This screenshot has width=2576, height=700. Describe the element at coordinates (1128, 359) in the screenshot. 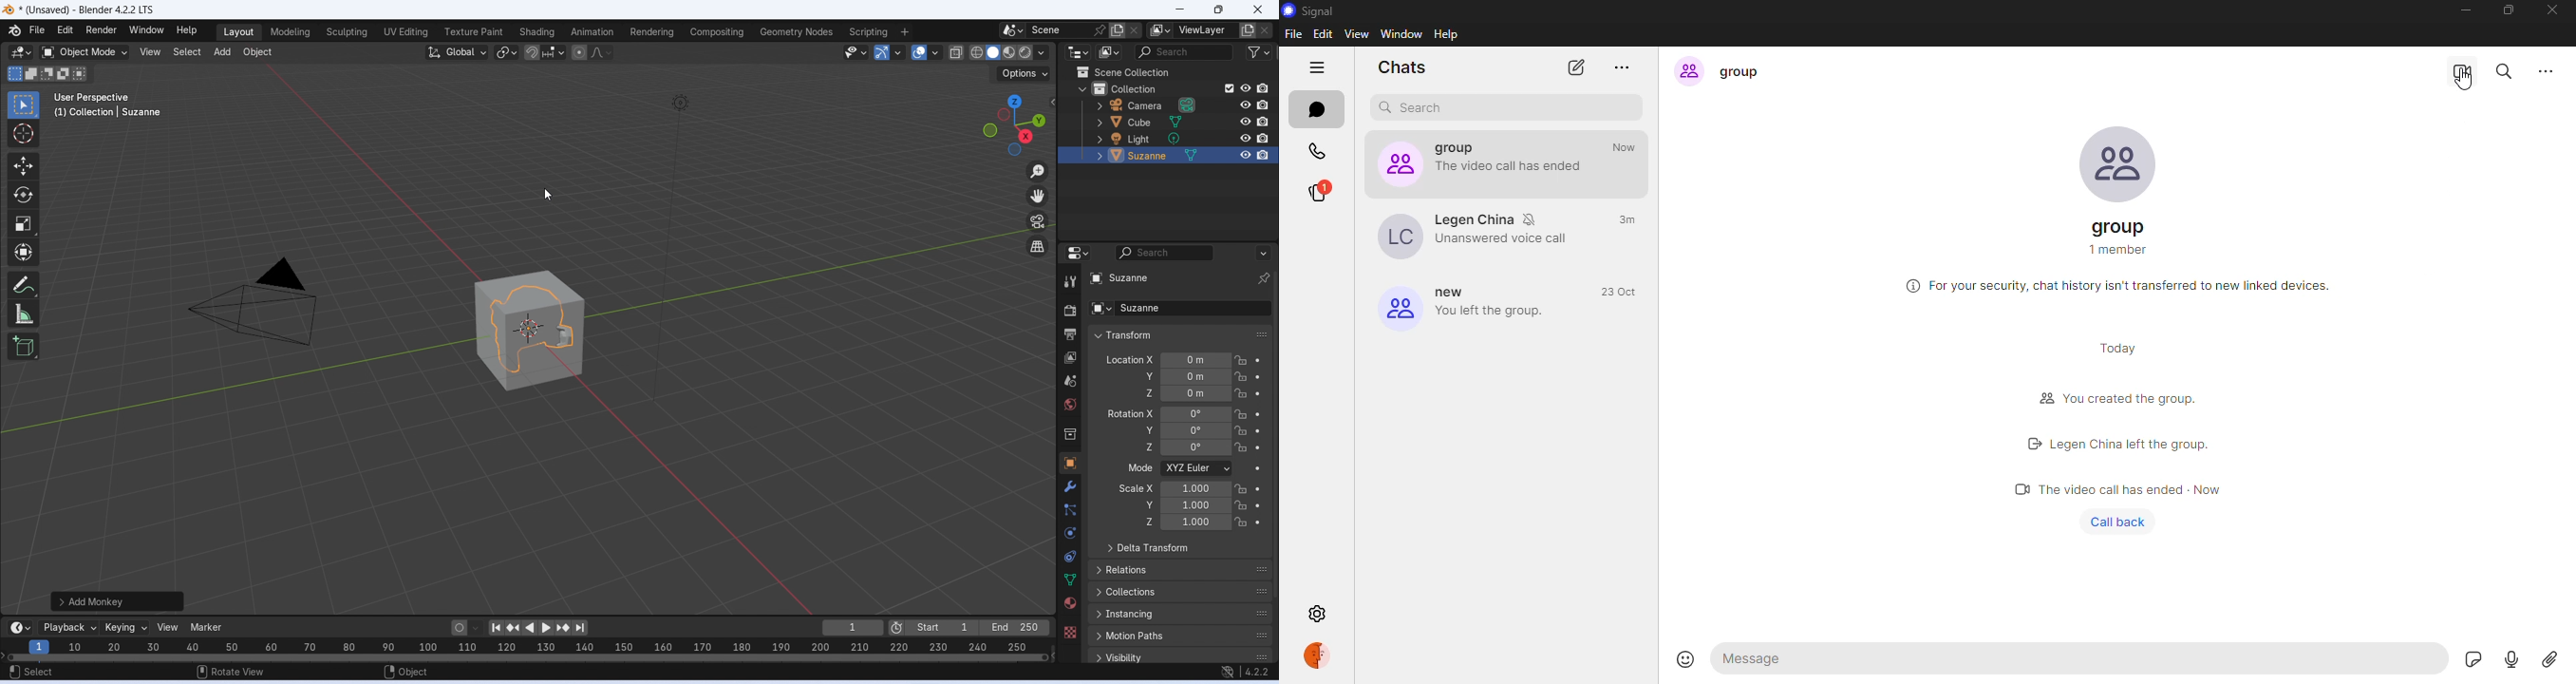

I see `location x` at that location.